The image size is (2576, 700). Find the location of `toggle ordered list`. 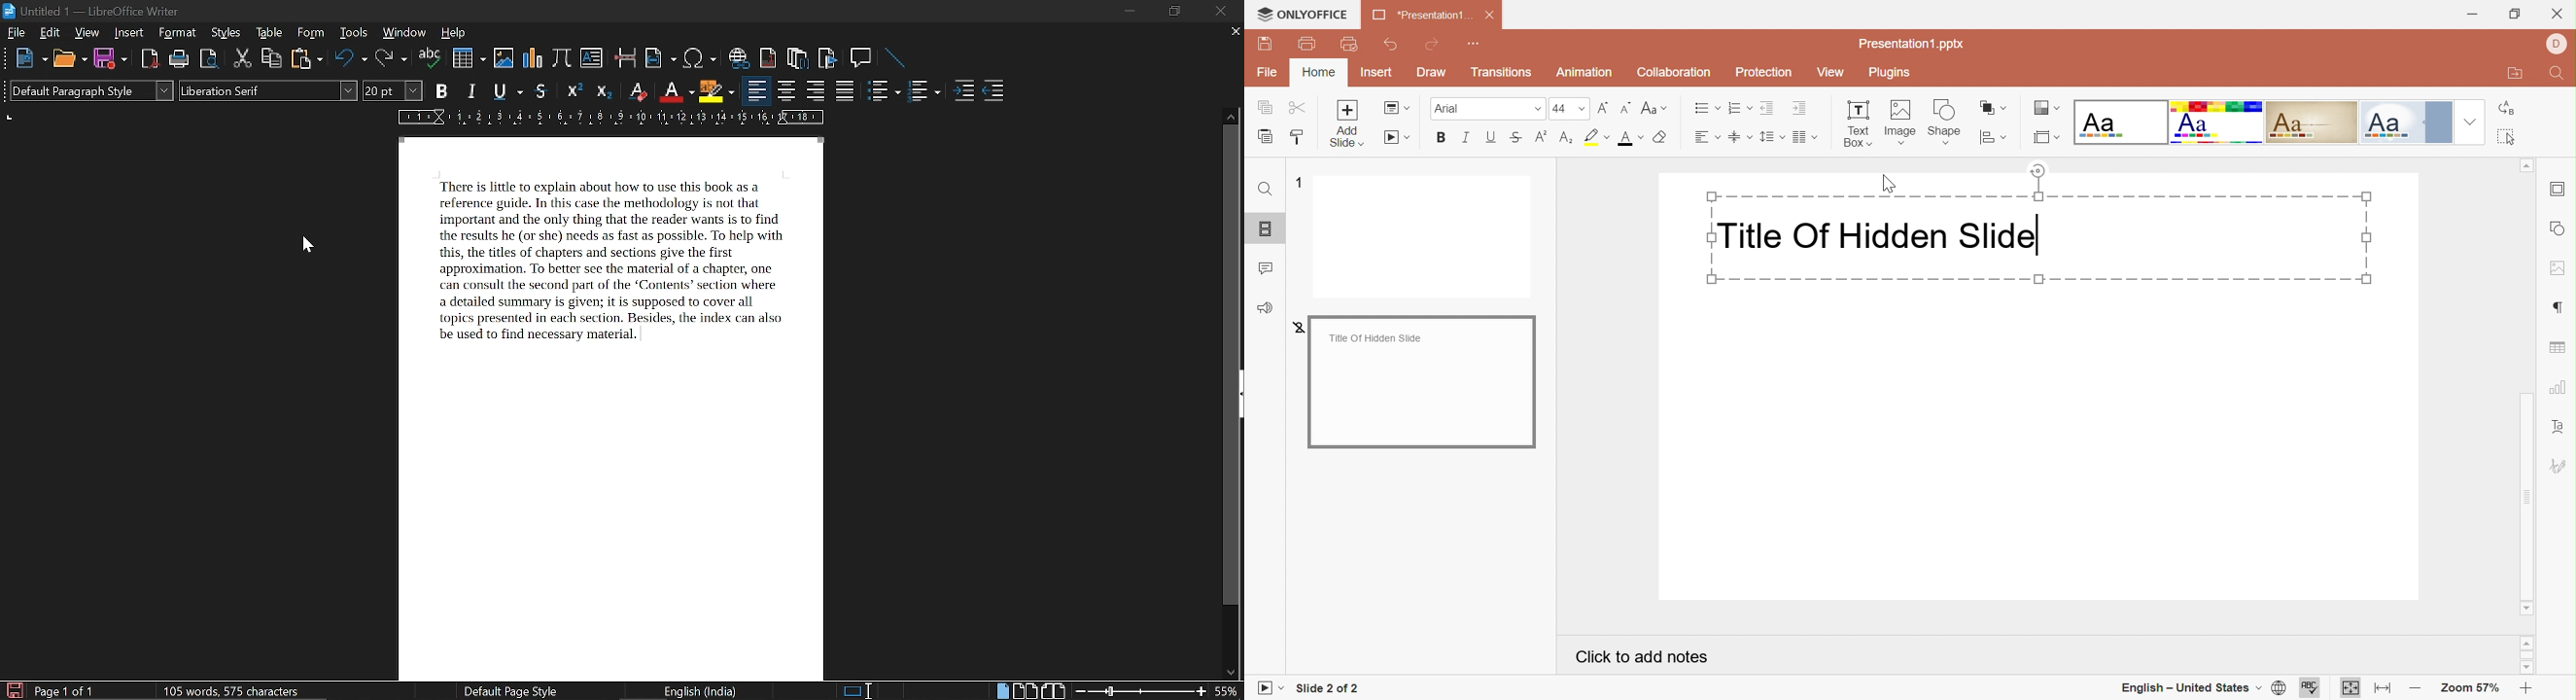

toggle ordered list is located at coordinates (885, 89).